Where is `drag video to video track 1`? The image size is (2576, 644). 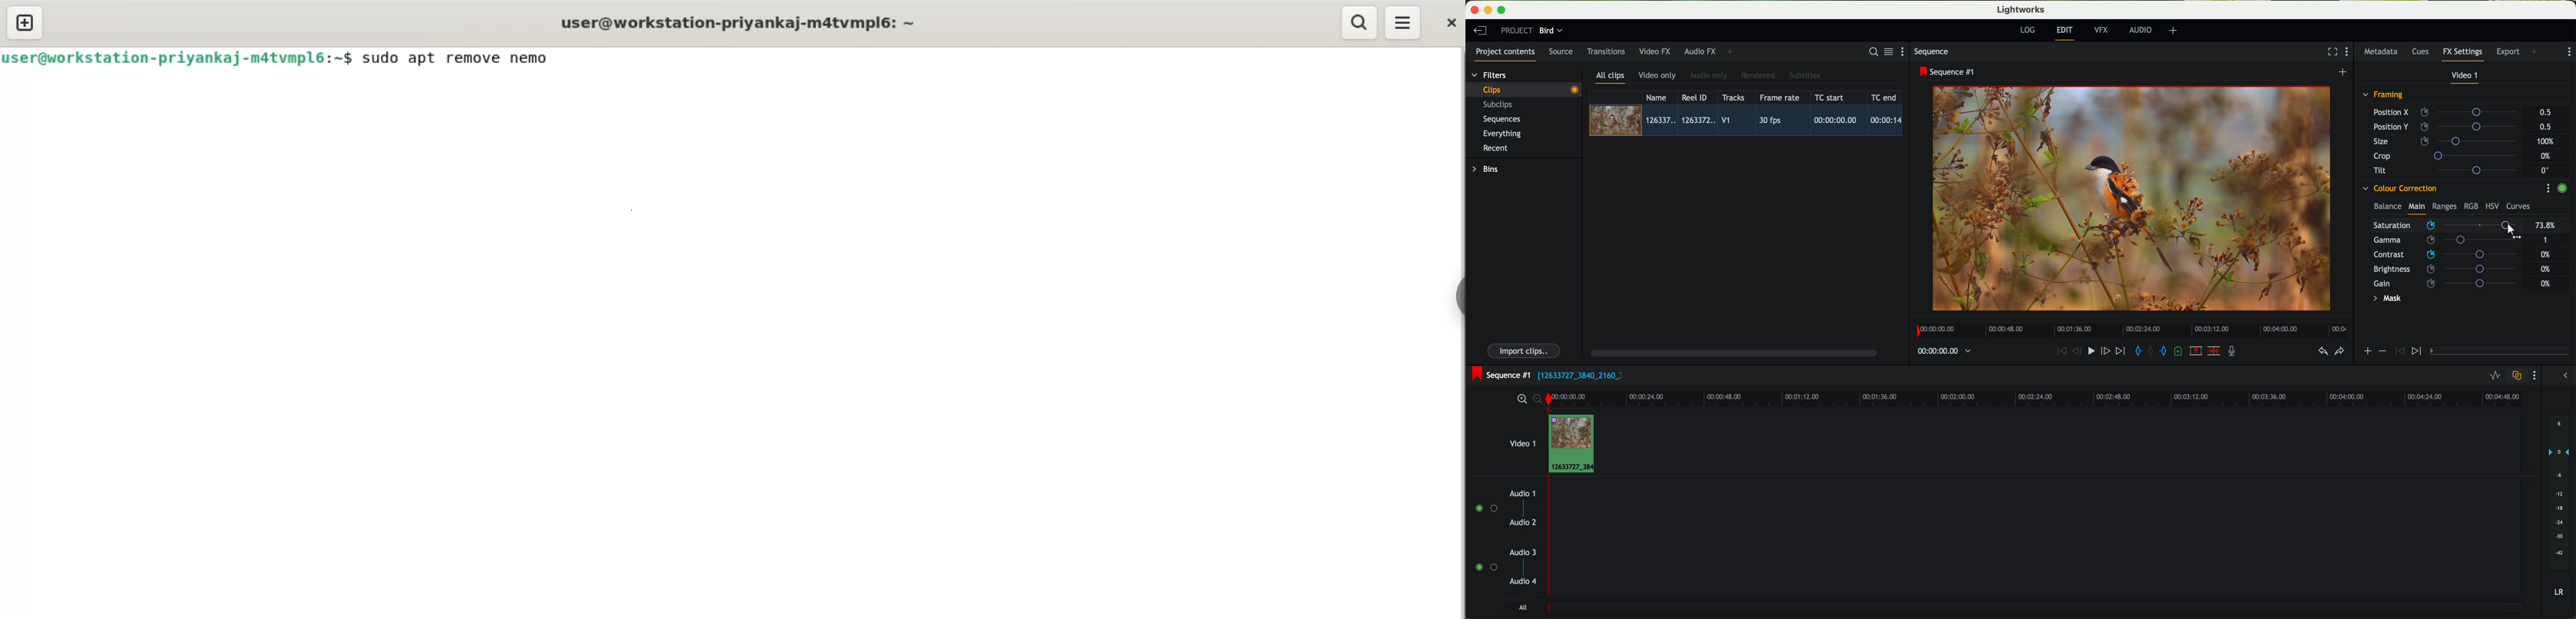 drag video to video track 1 is located at coordinates (1575, 444).